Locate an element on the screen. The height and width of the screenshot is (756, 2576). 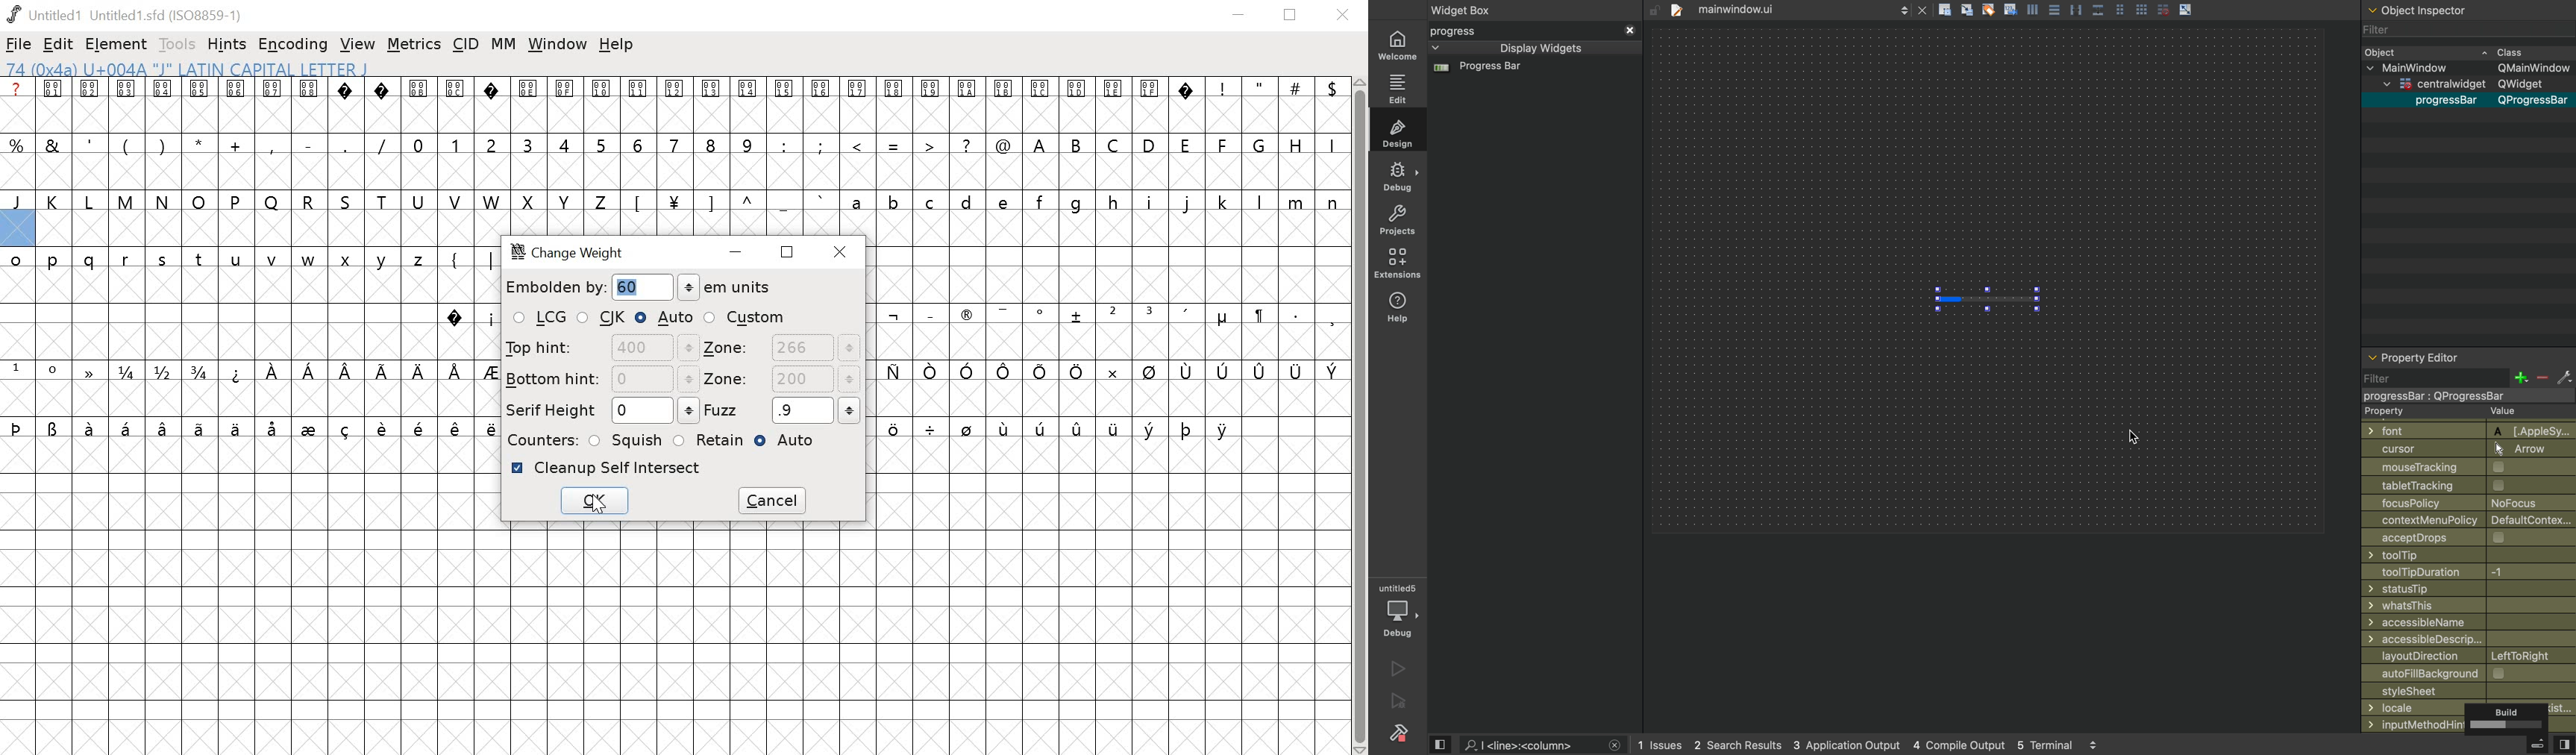
stylesheet is located at coordinates (2469, 690).